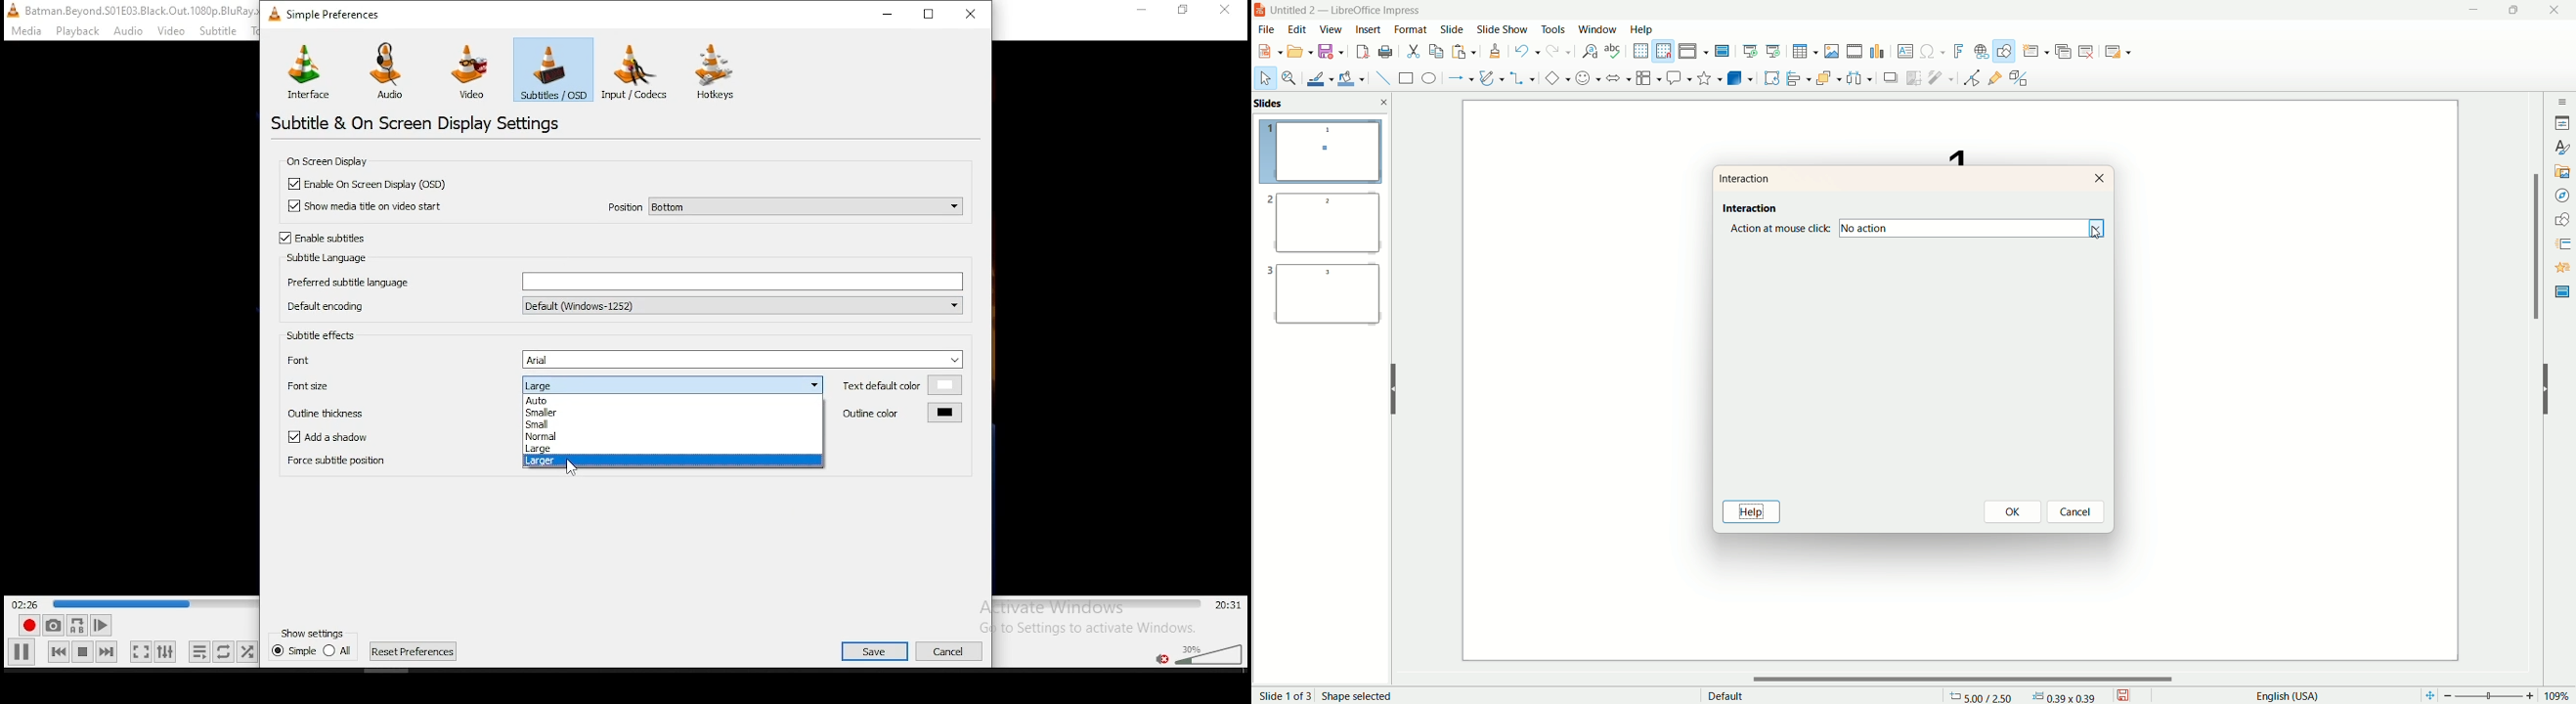 This screenshot has width=2576, height=728. What do you see at coordinates (1995, 79) in the screenshot?
I see `gluepoint function` at bounding box center [1995, 79].